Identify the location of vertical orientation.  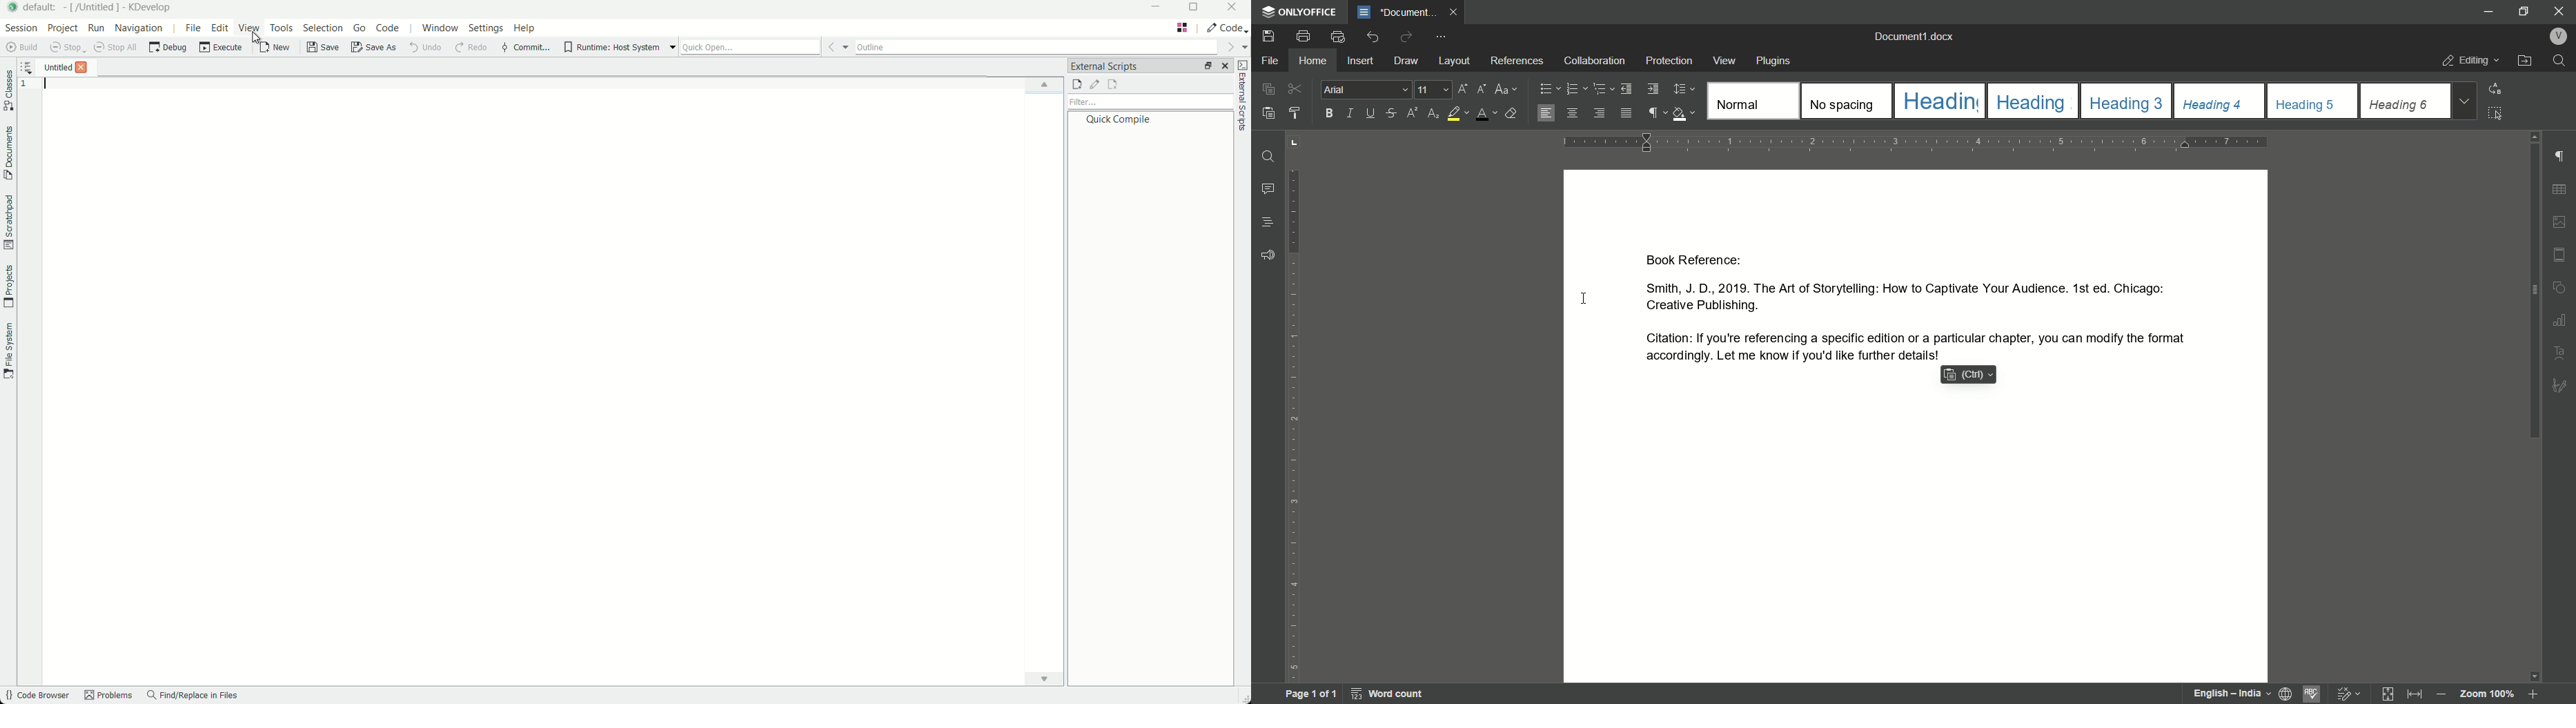
(1295, 408).